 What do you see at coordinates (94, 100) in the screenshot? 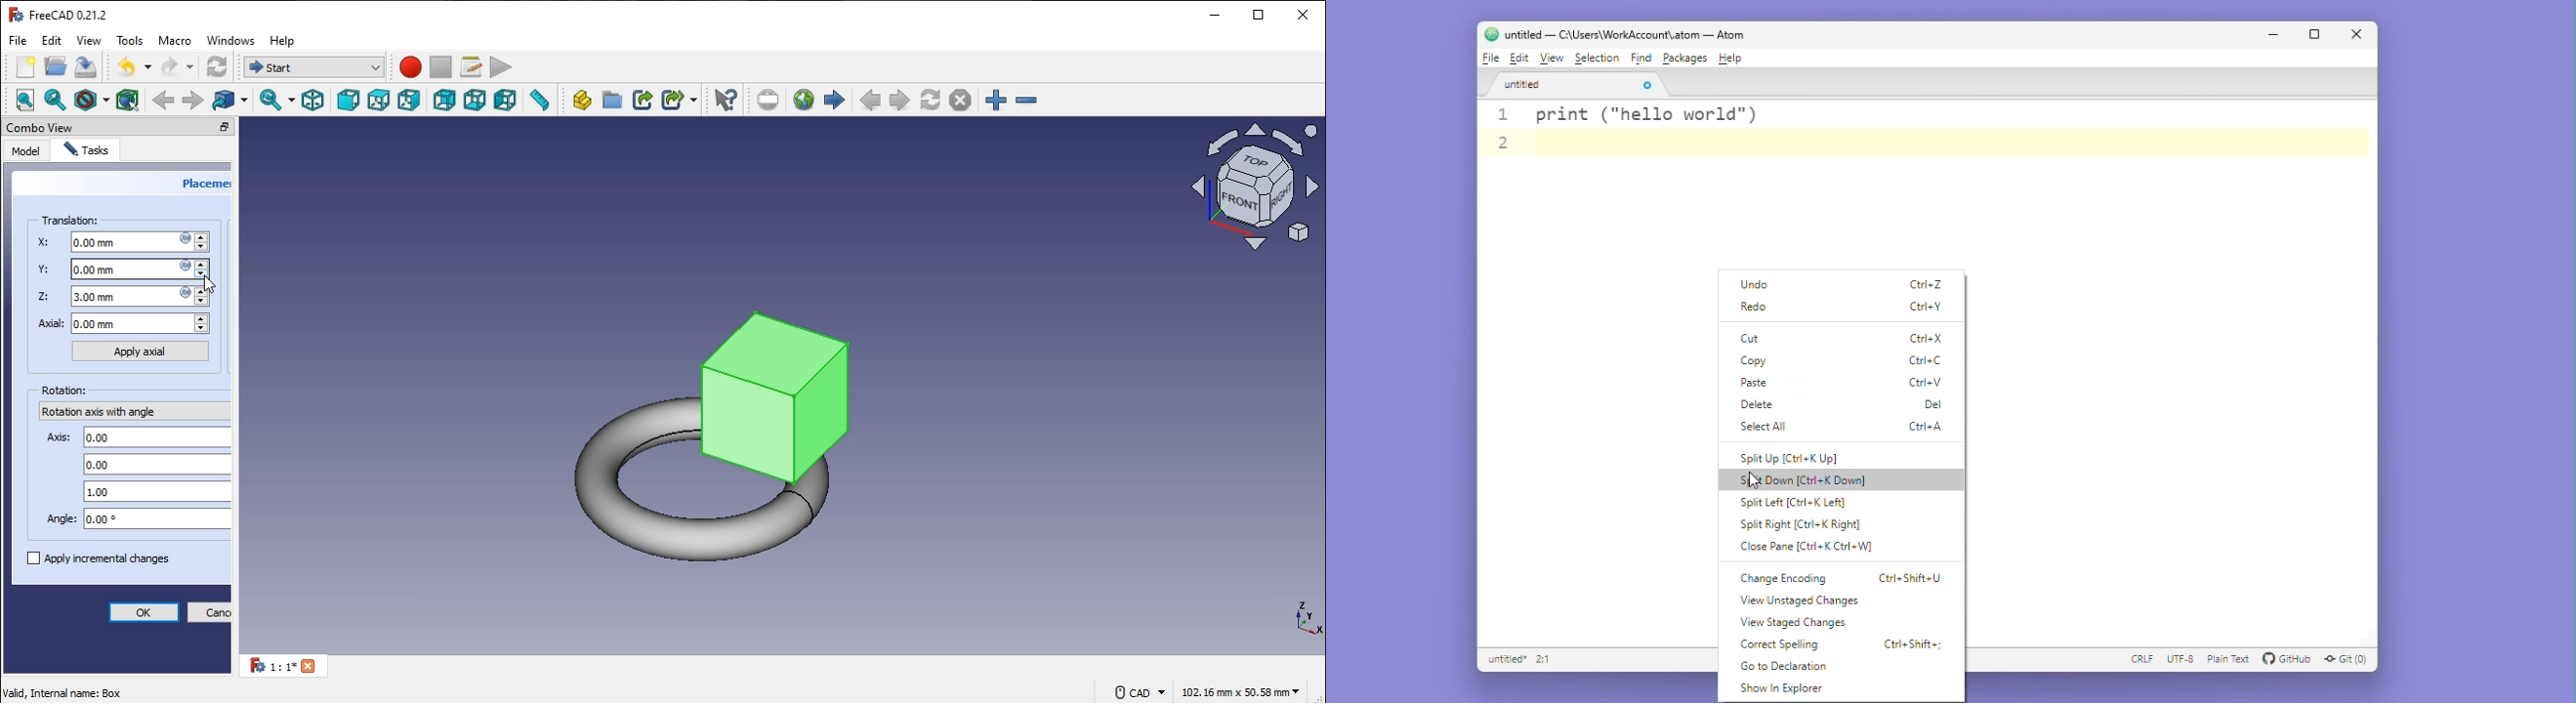
I see `draw style` at bounding box center [94, 100].